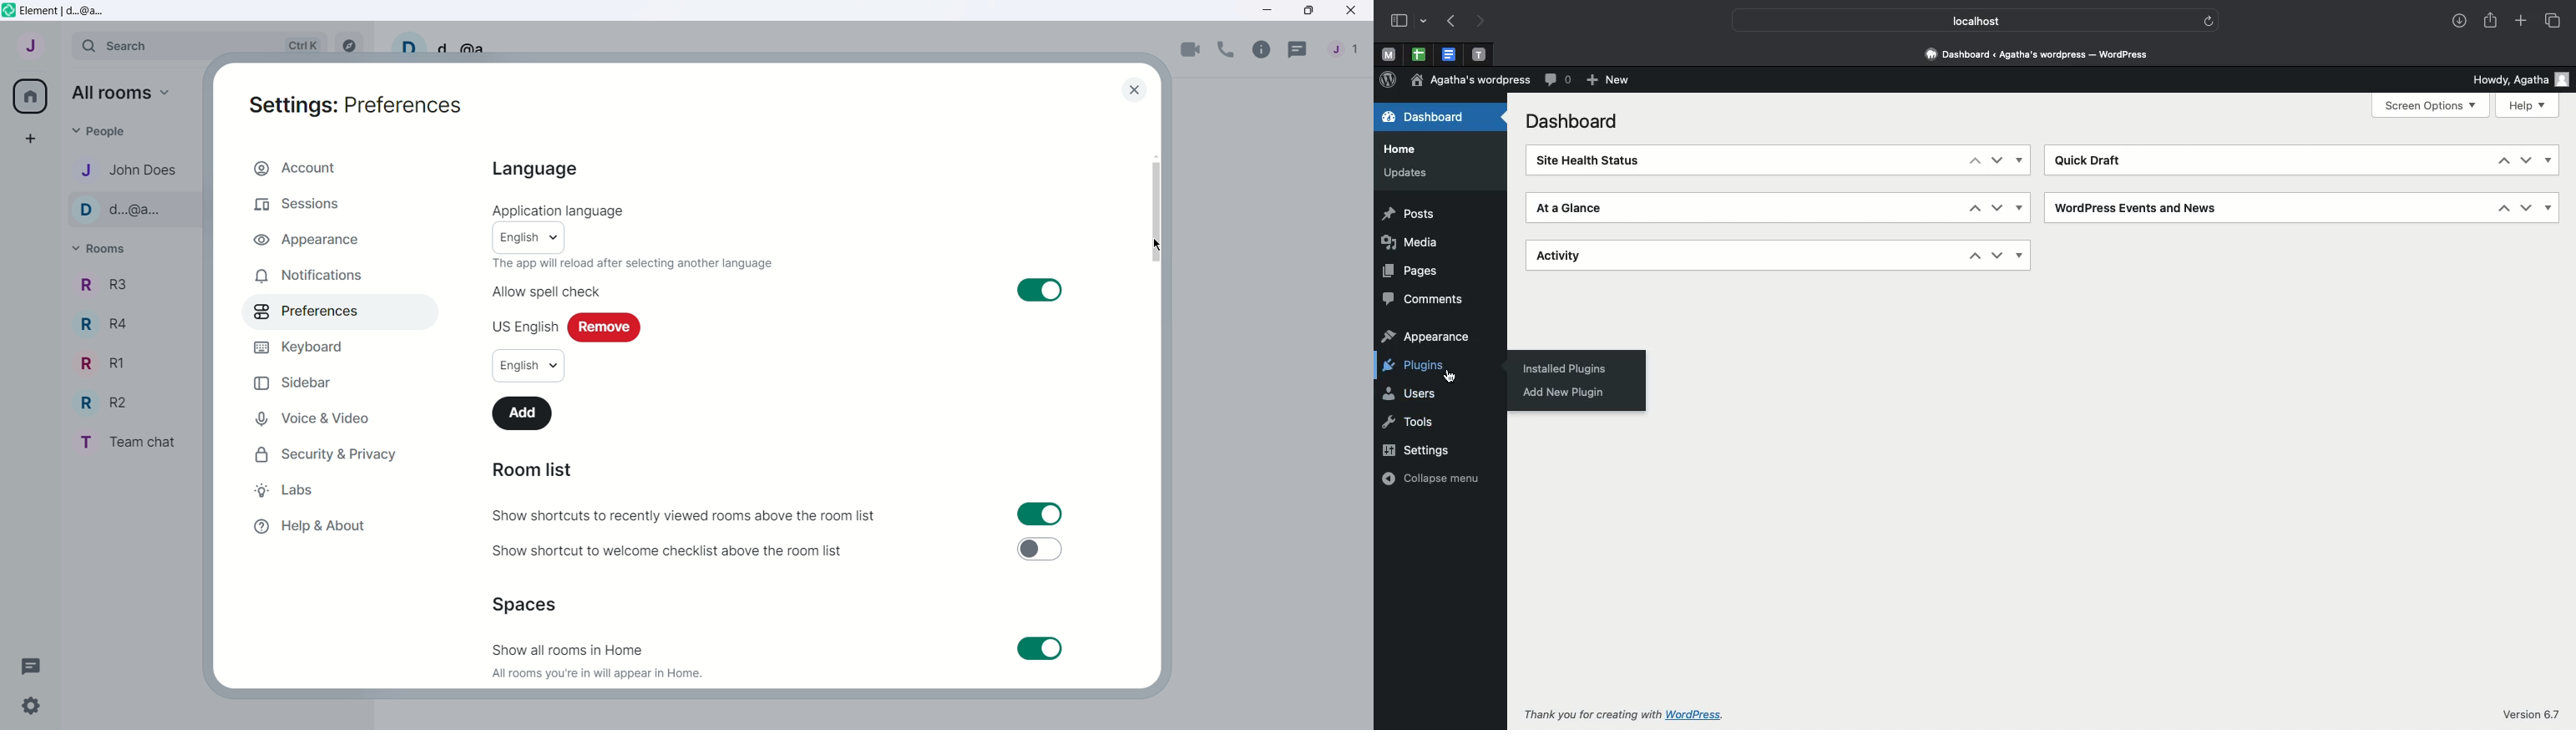 Image resolution: width=2576 pixels, height=756 pixels. What do you see at coordinates (1349, 51) in the screenshot?
I see `People` at bounding box center [1349, 51].